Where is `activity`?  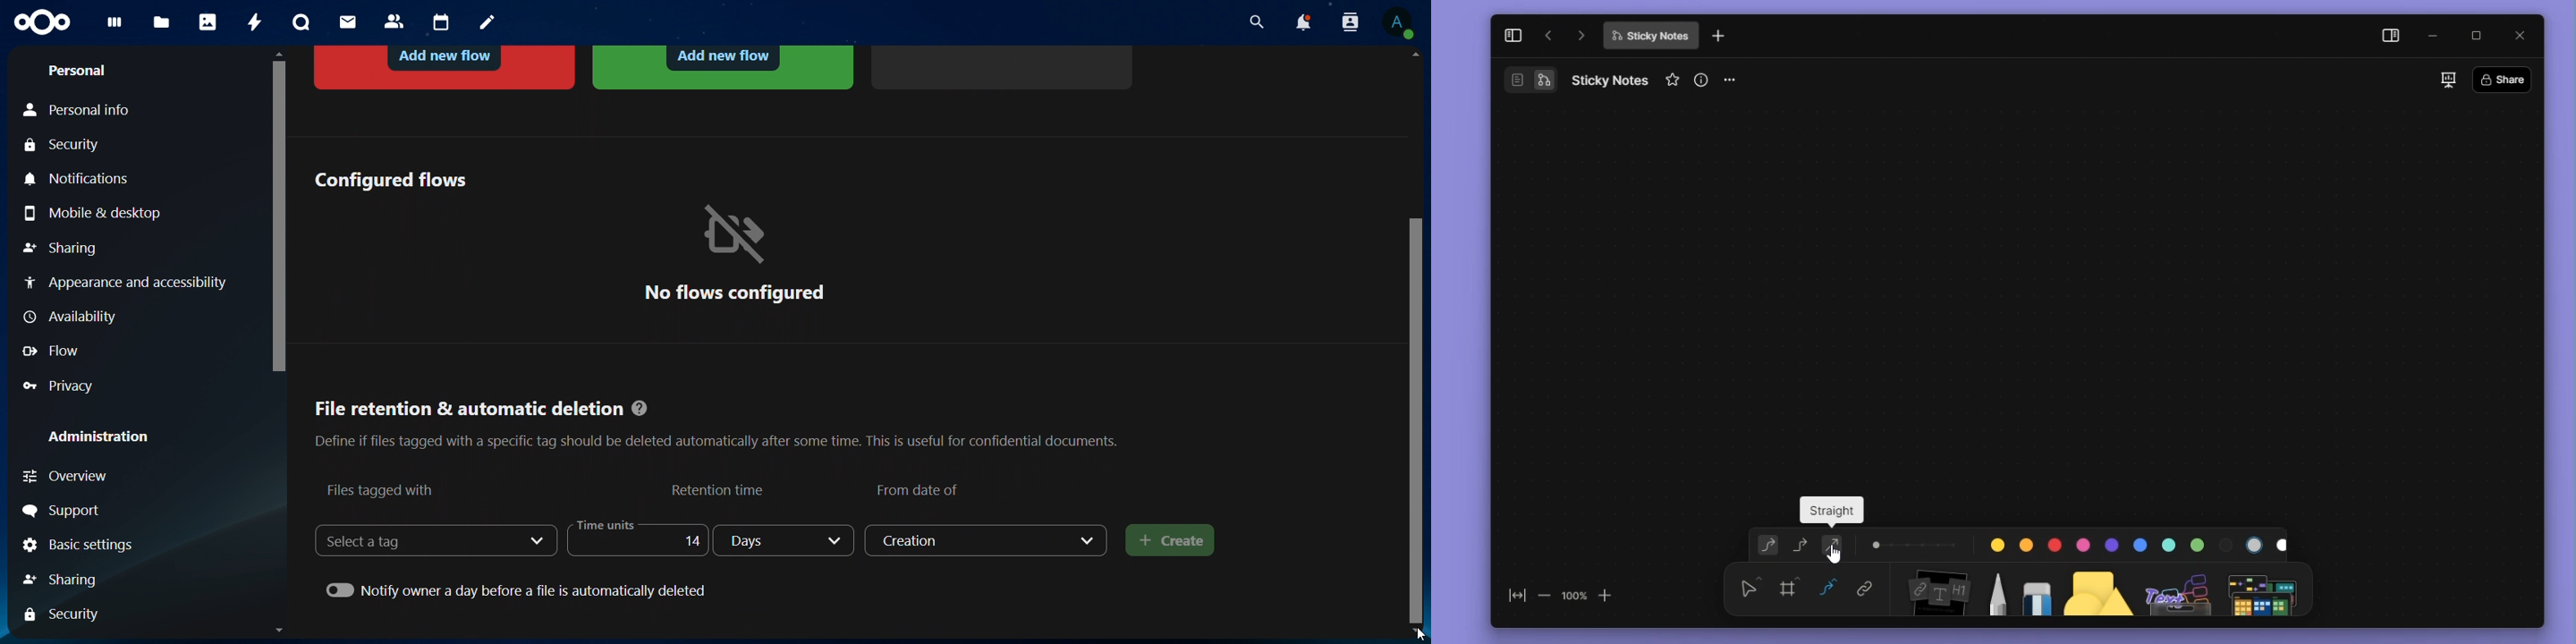 activity is located at coordinates (256, 22).